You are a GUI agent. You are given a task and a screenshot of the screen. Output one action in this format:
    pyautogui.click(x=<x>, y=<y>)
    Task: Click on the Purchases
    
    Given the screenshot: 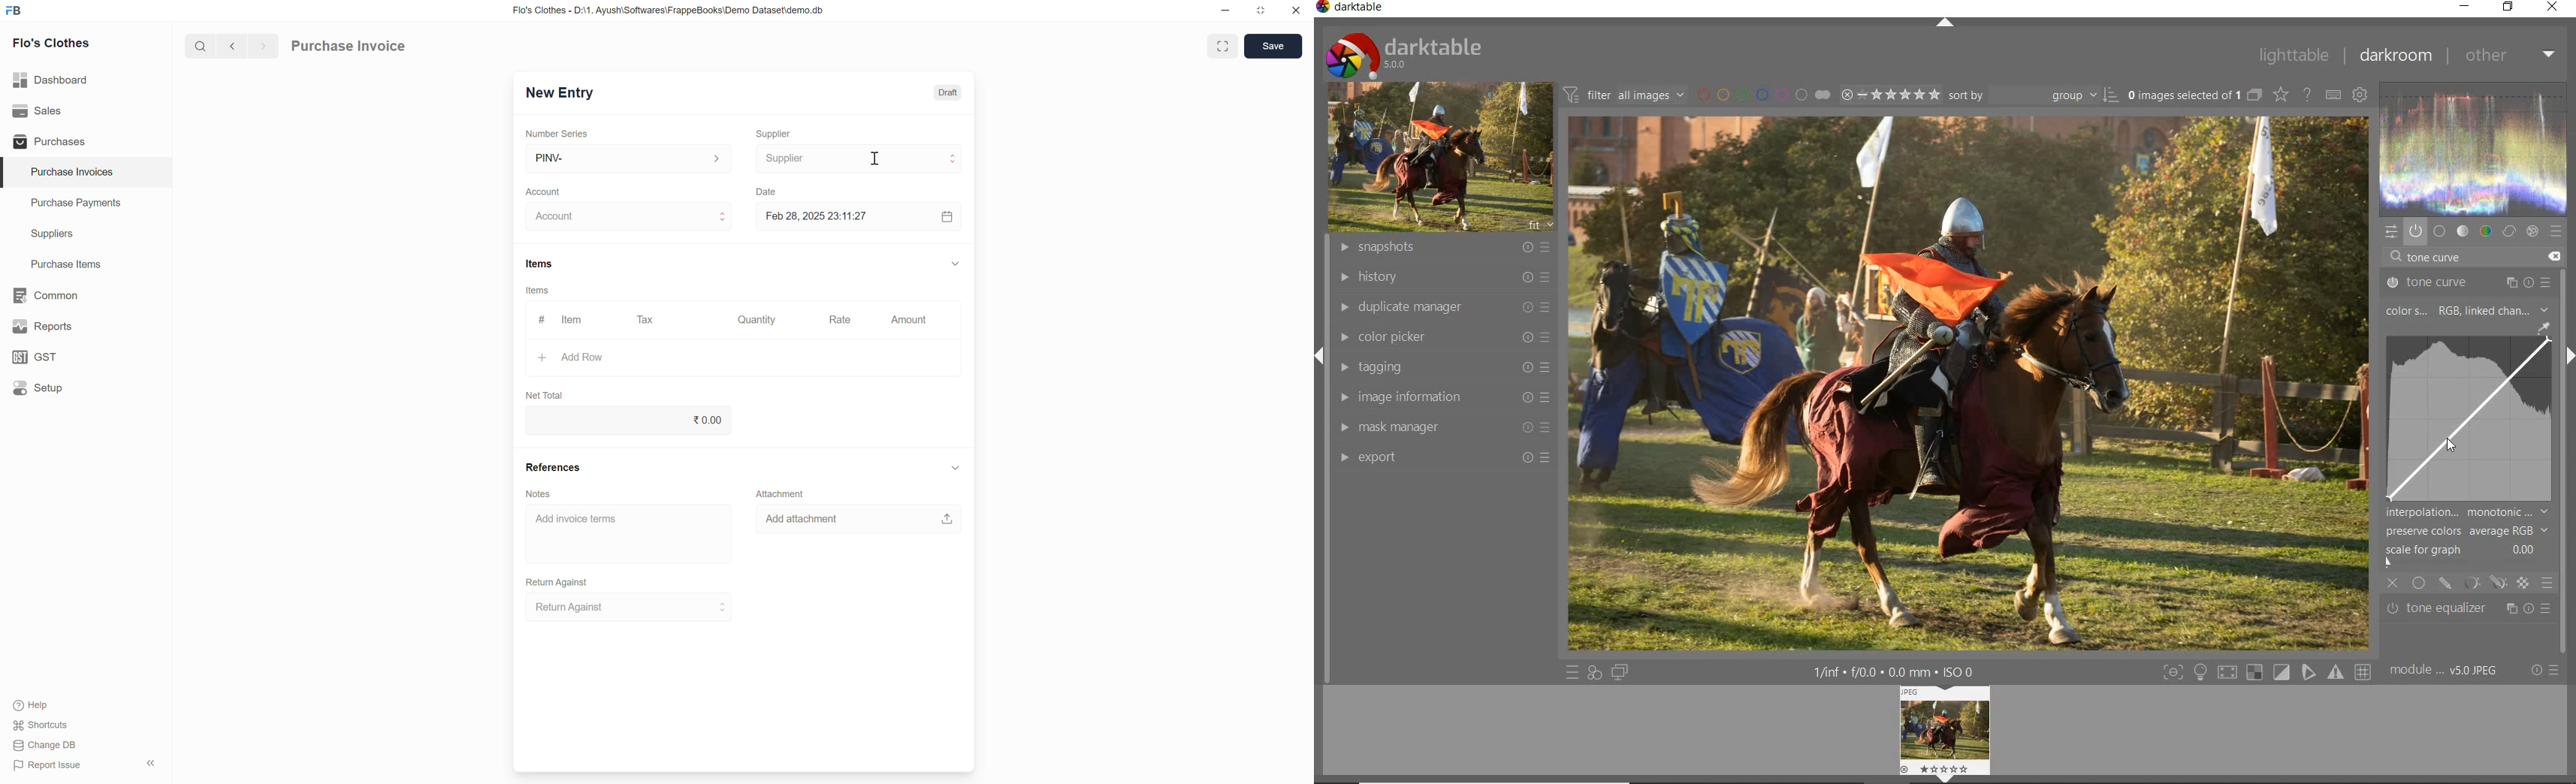 What is the action you would take?
    pyautogui.click(x=85, y=141)
    